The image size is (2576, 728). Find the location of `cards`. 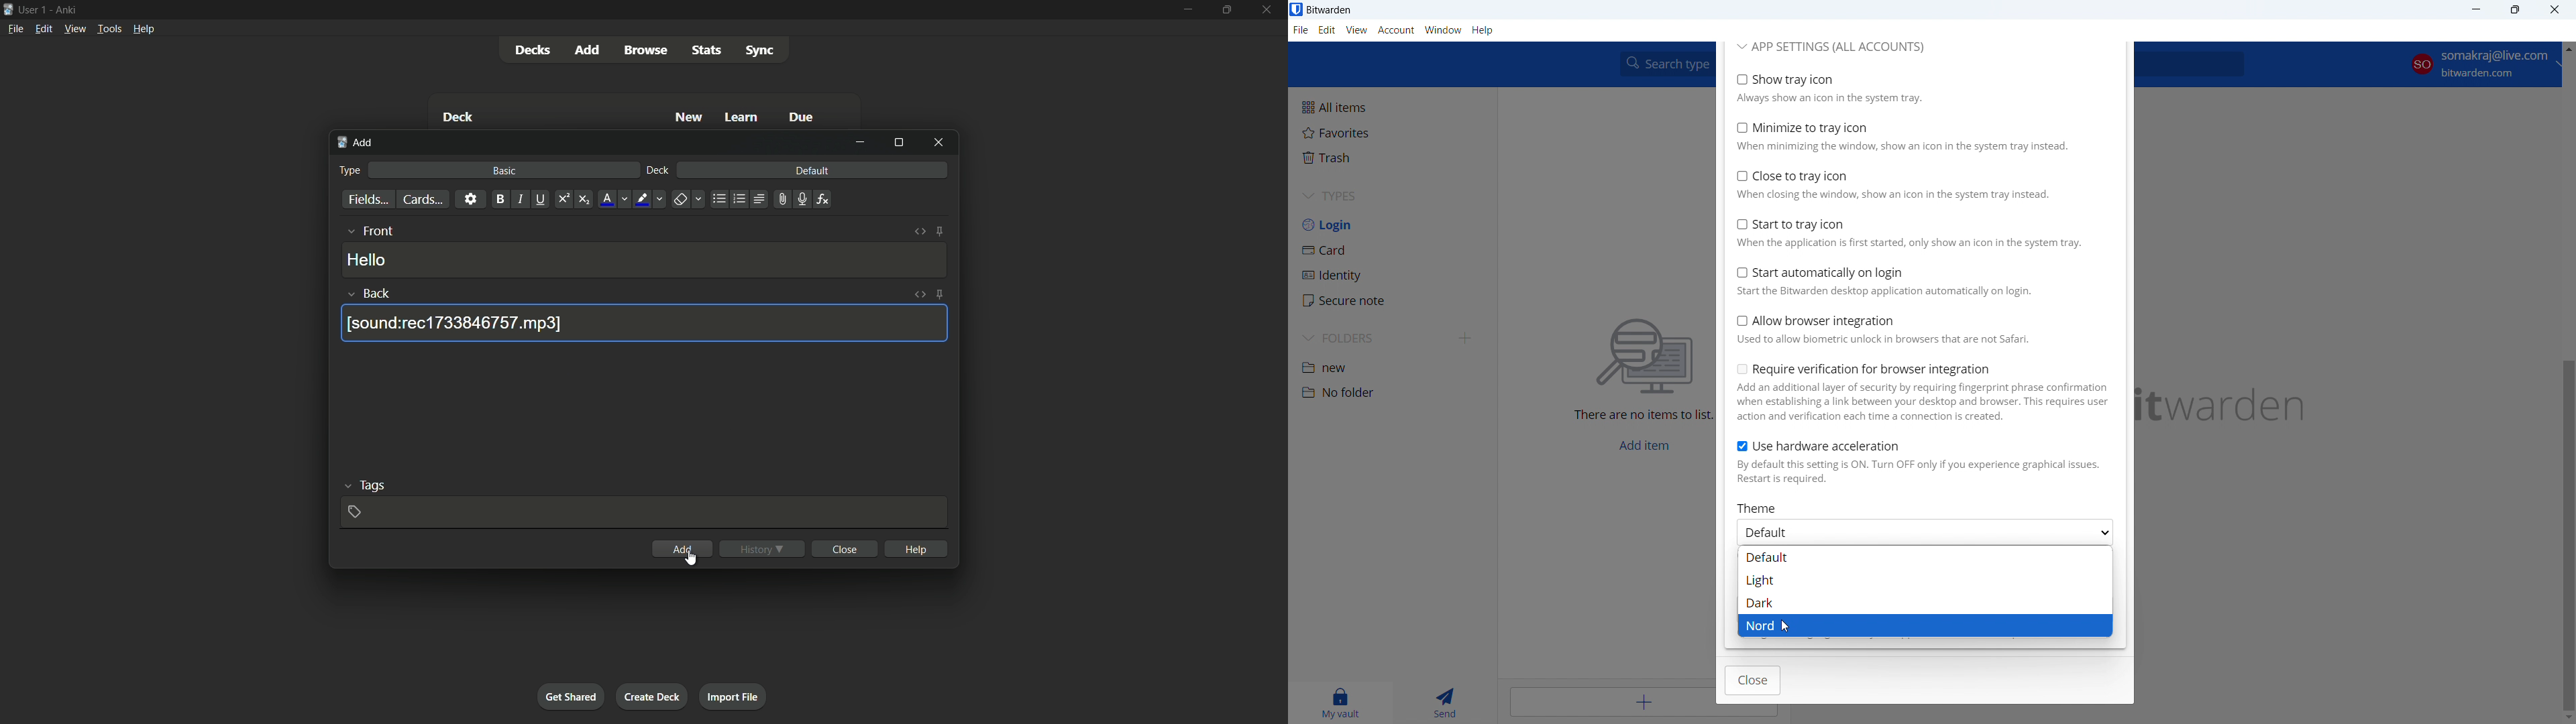

cards is located at coordinates (422, 200).